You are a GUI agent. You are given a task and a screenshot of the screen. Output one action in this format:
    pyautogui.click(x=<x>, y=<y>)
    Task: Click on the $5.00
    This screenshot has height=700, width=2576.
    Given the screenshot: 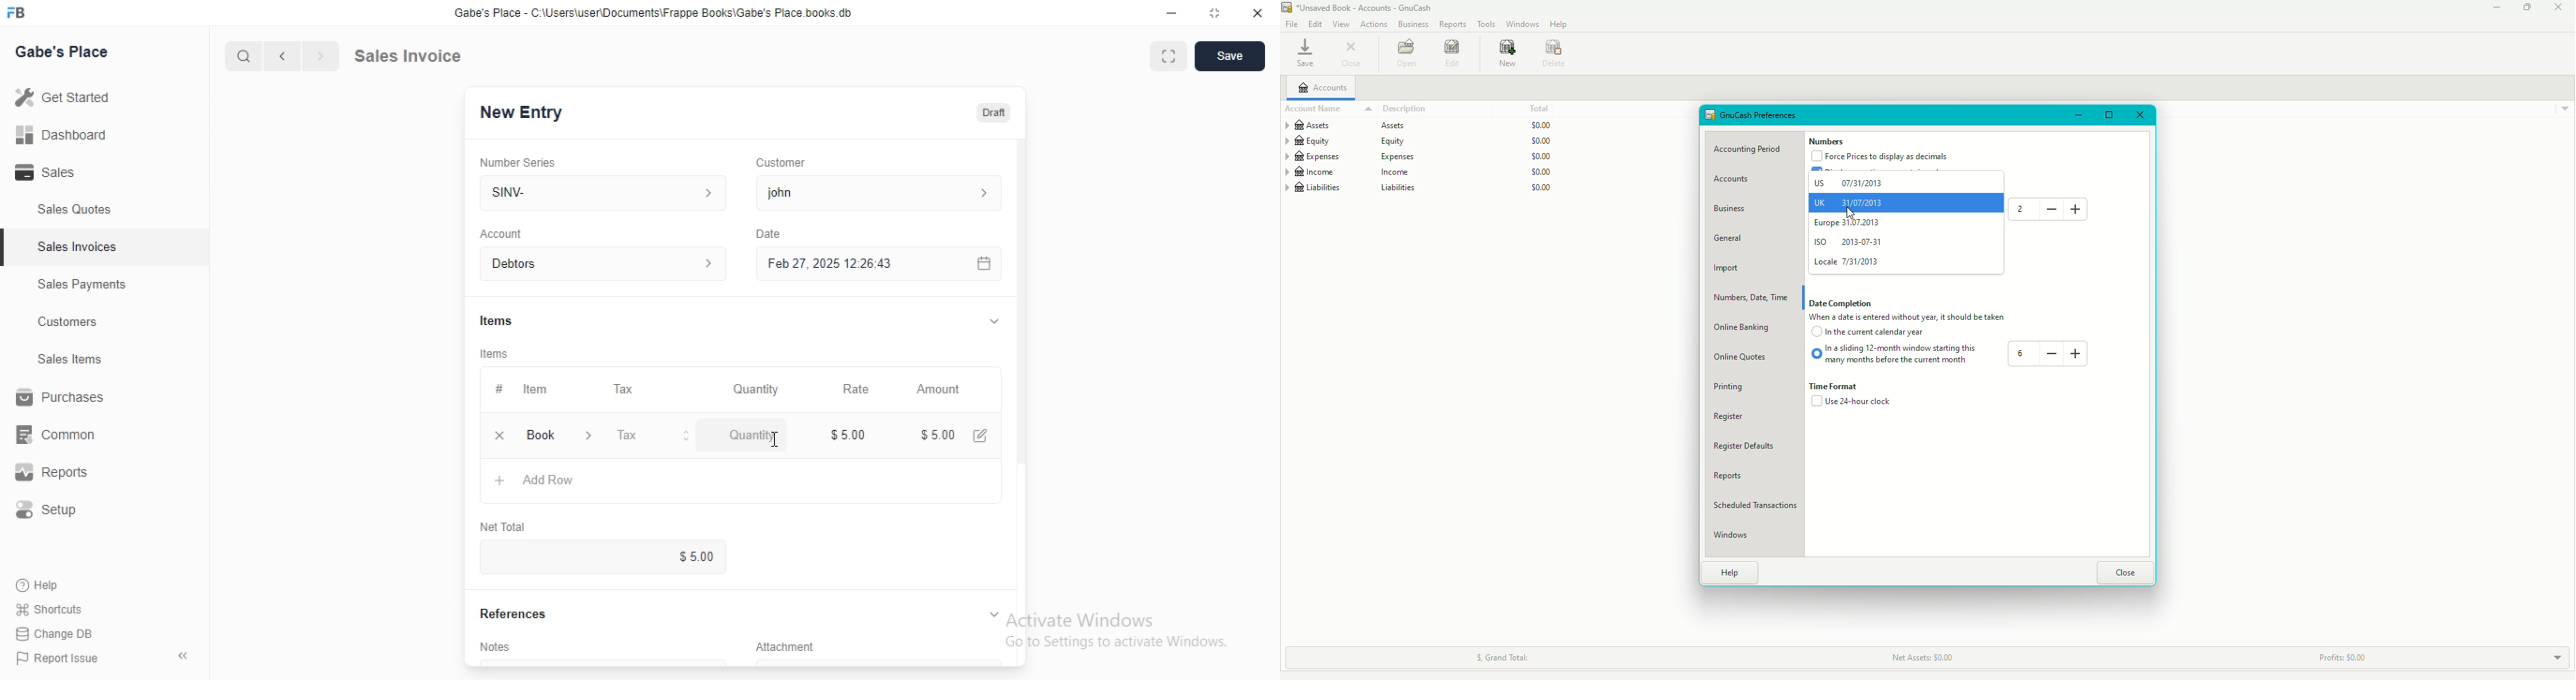 What is the action you would take?
    pyautogui.click(x=700, y=555)
    